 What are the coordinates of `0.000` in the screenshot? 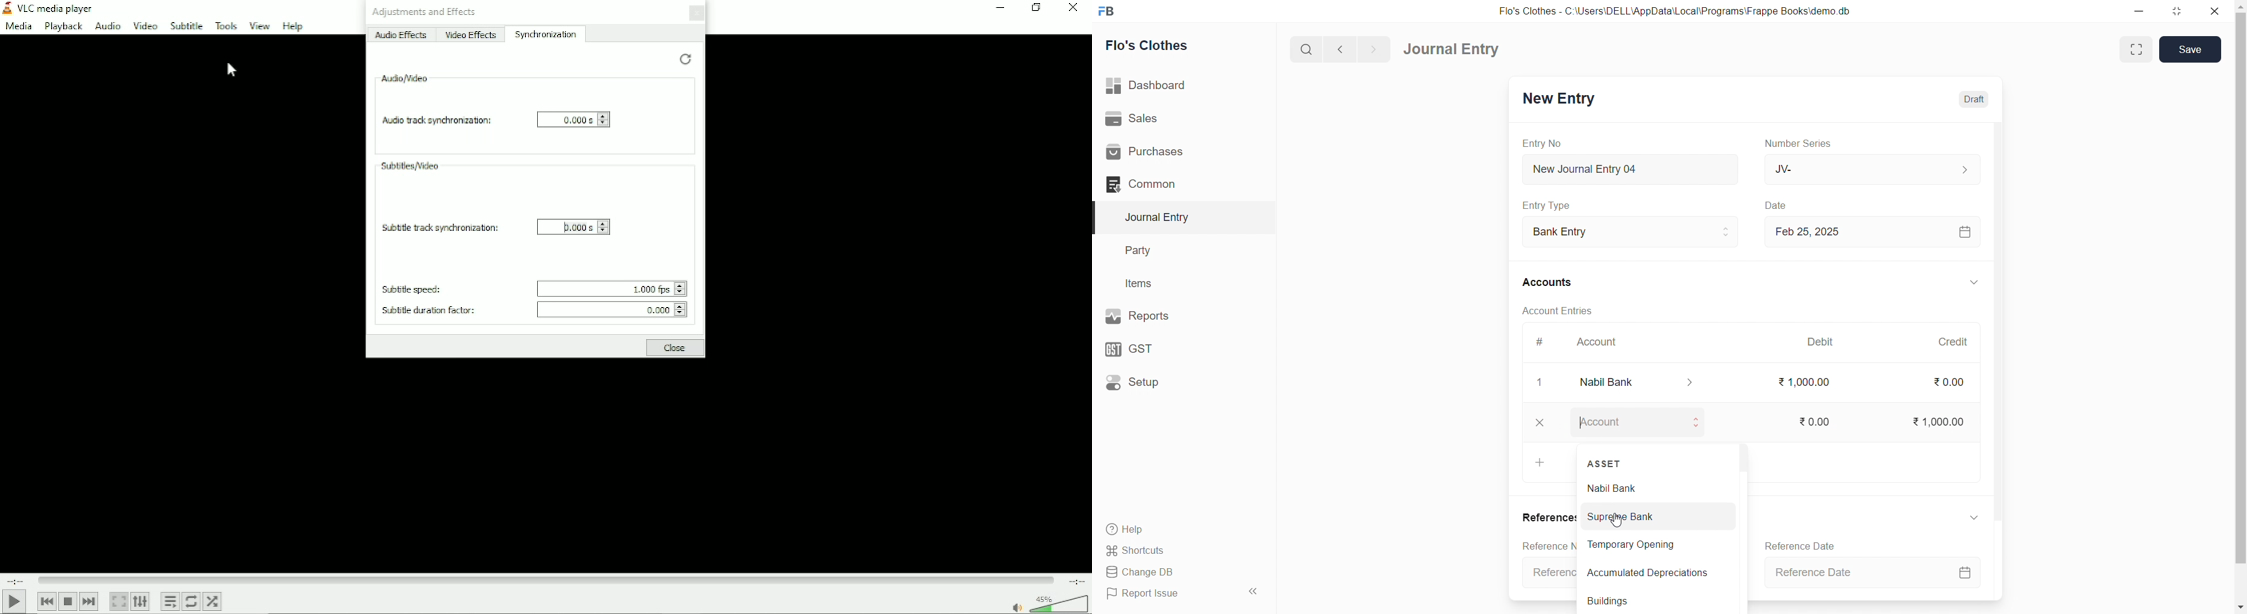 It's located at (614, 311).